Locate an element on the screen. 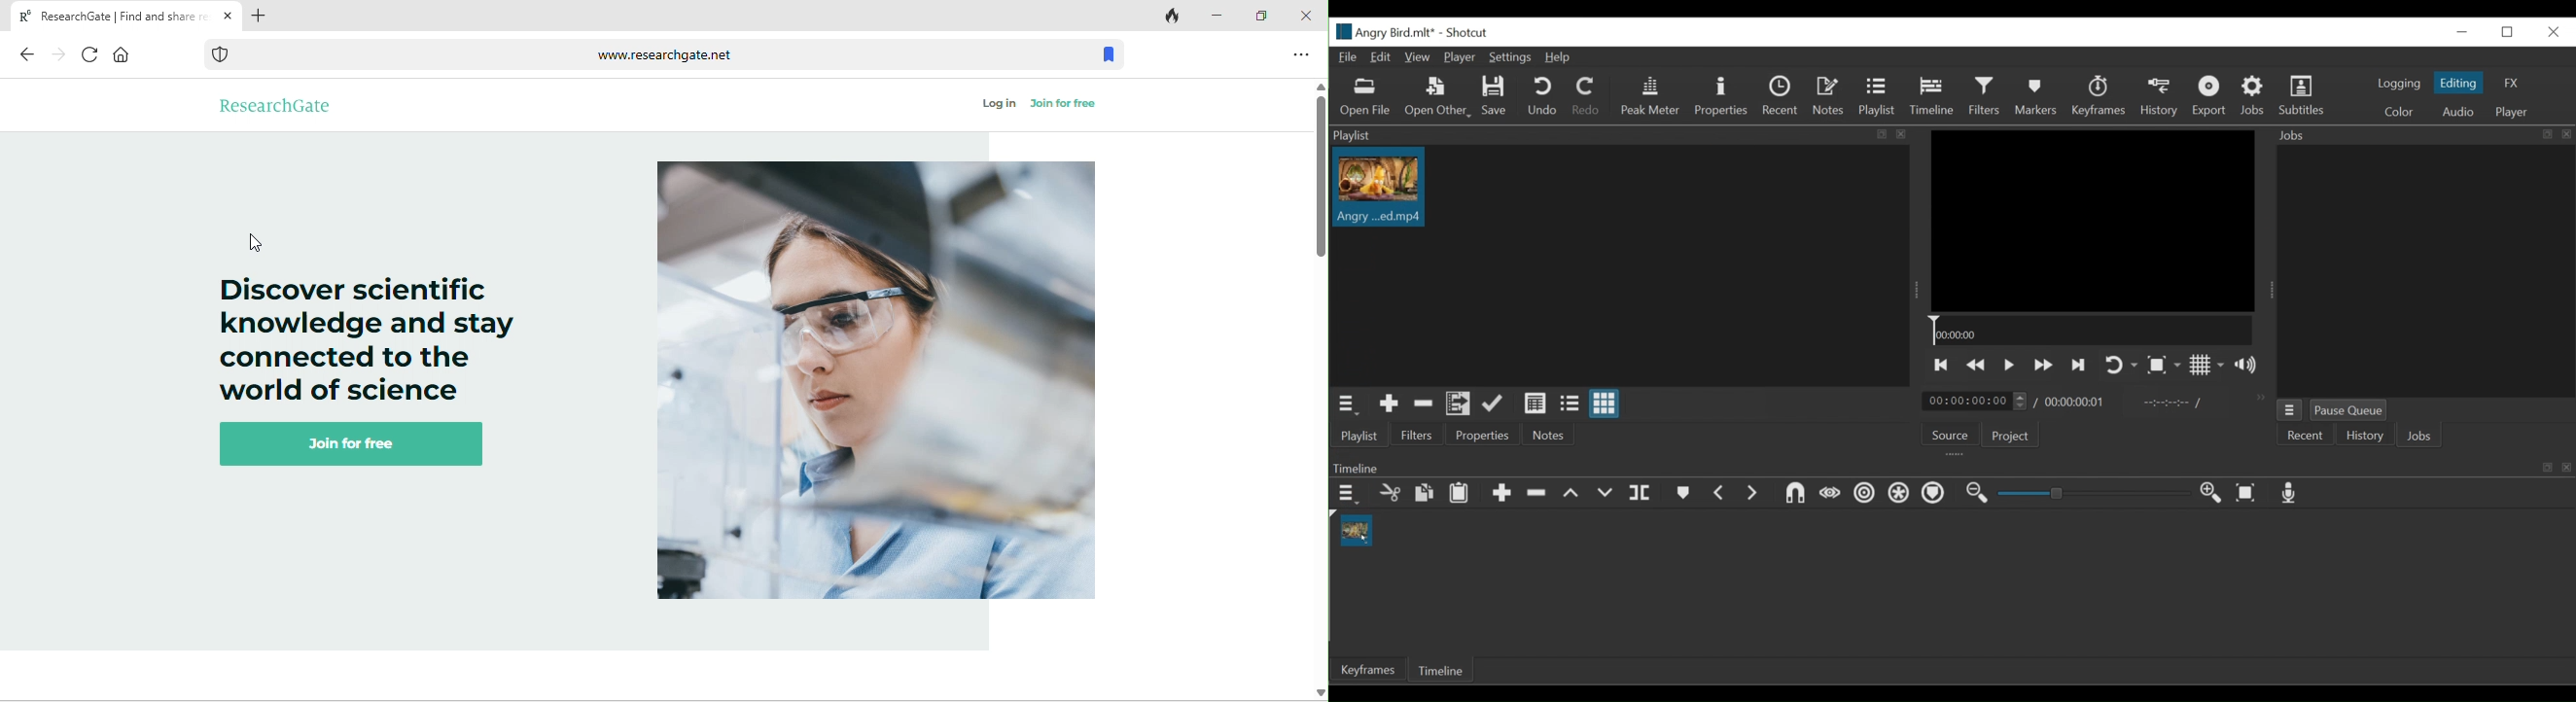 The height and width of the screenshot is (728, 2576). refresh is located at coordinates (85, 54).